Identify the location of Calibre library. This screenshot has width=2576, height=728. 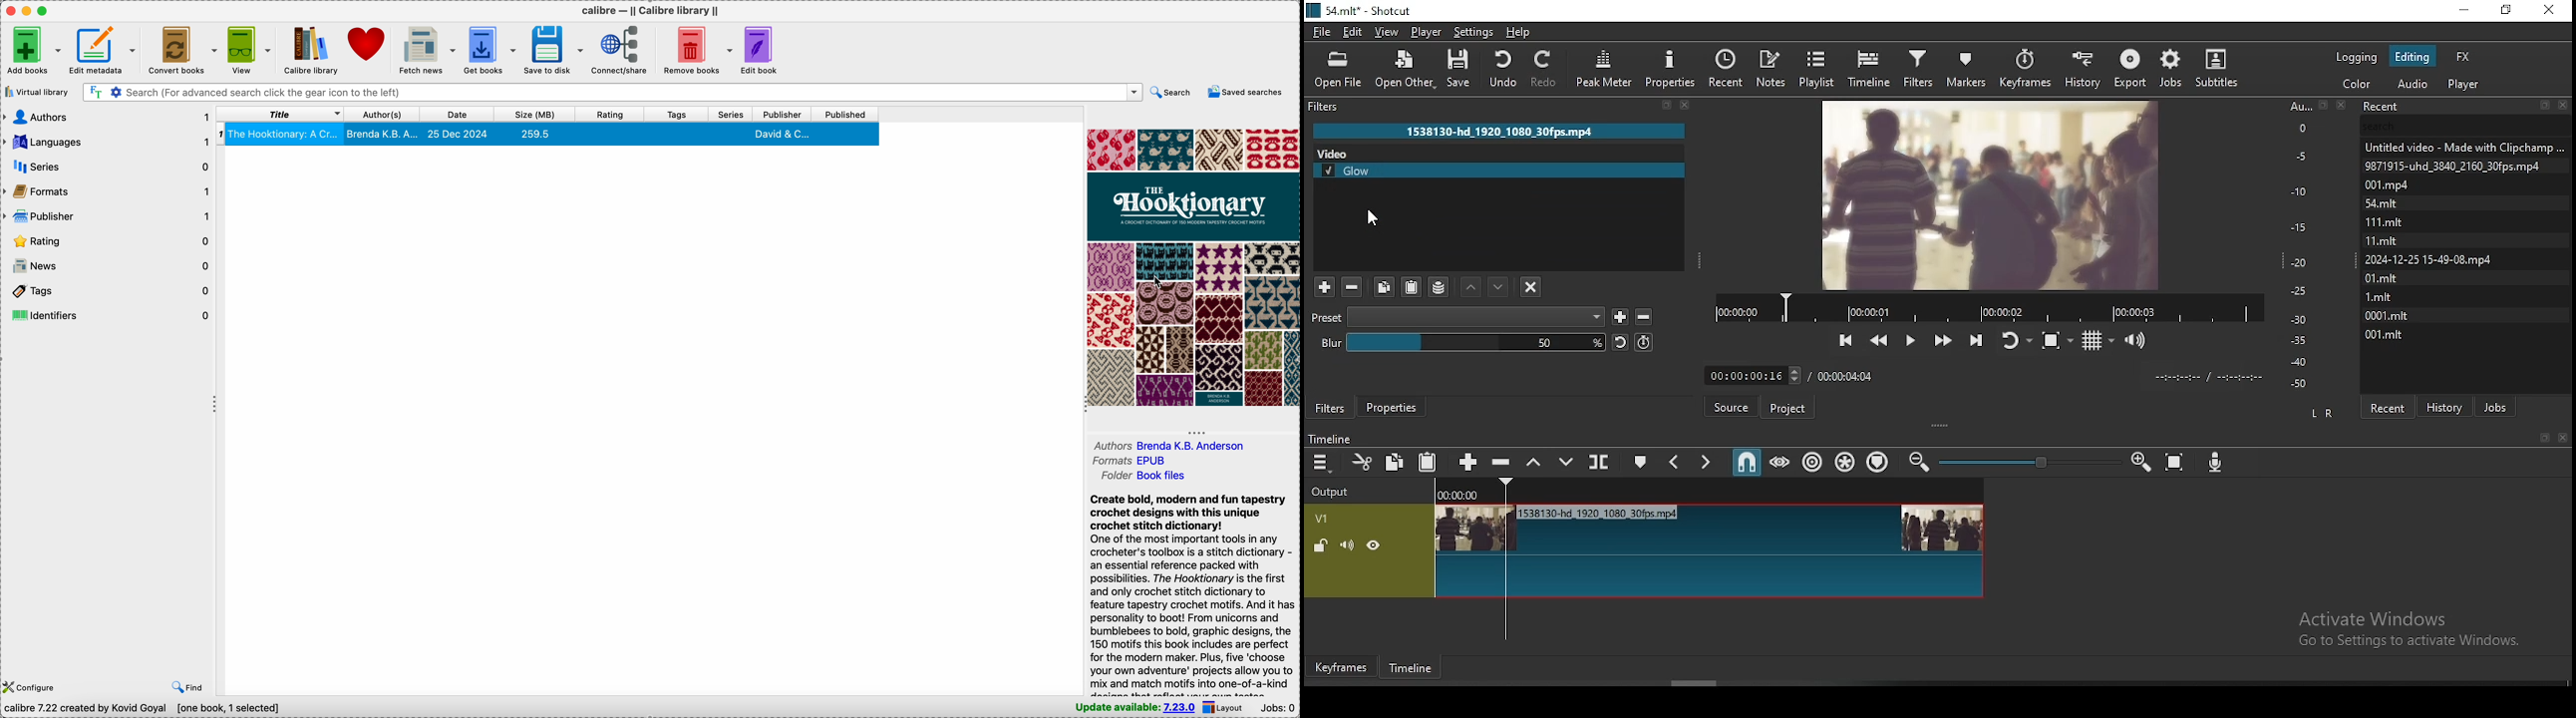
(308, 49).